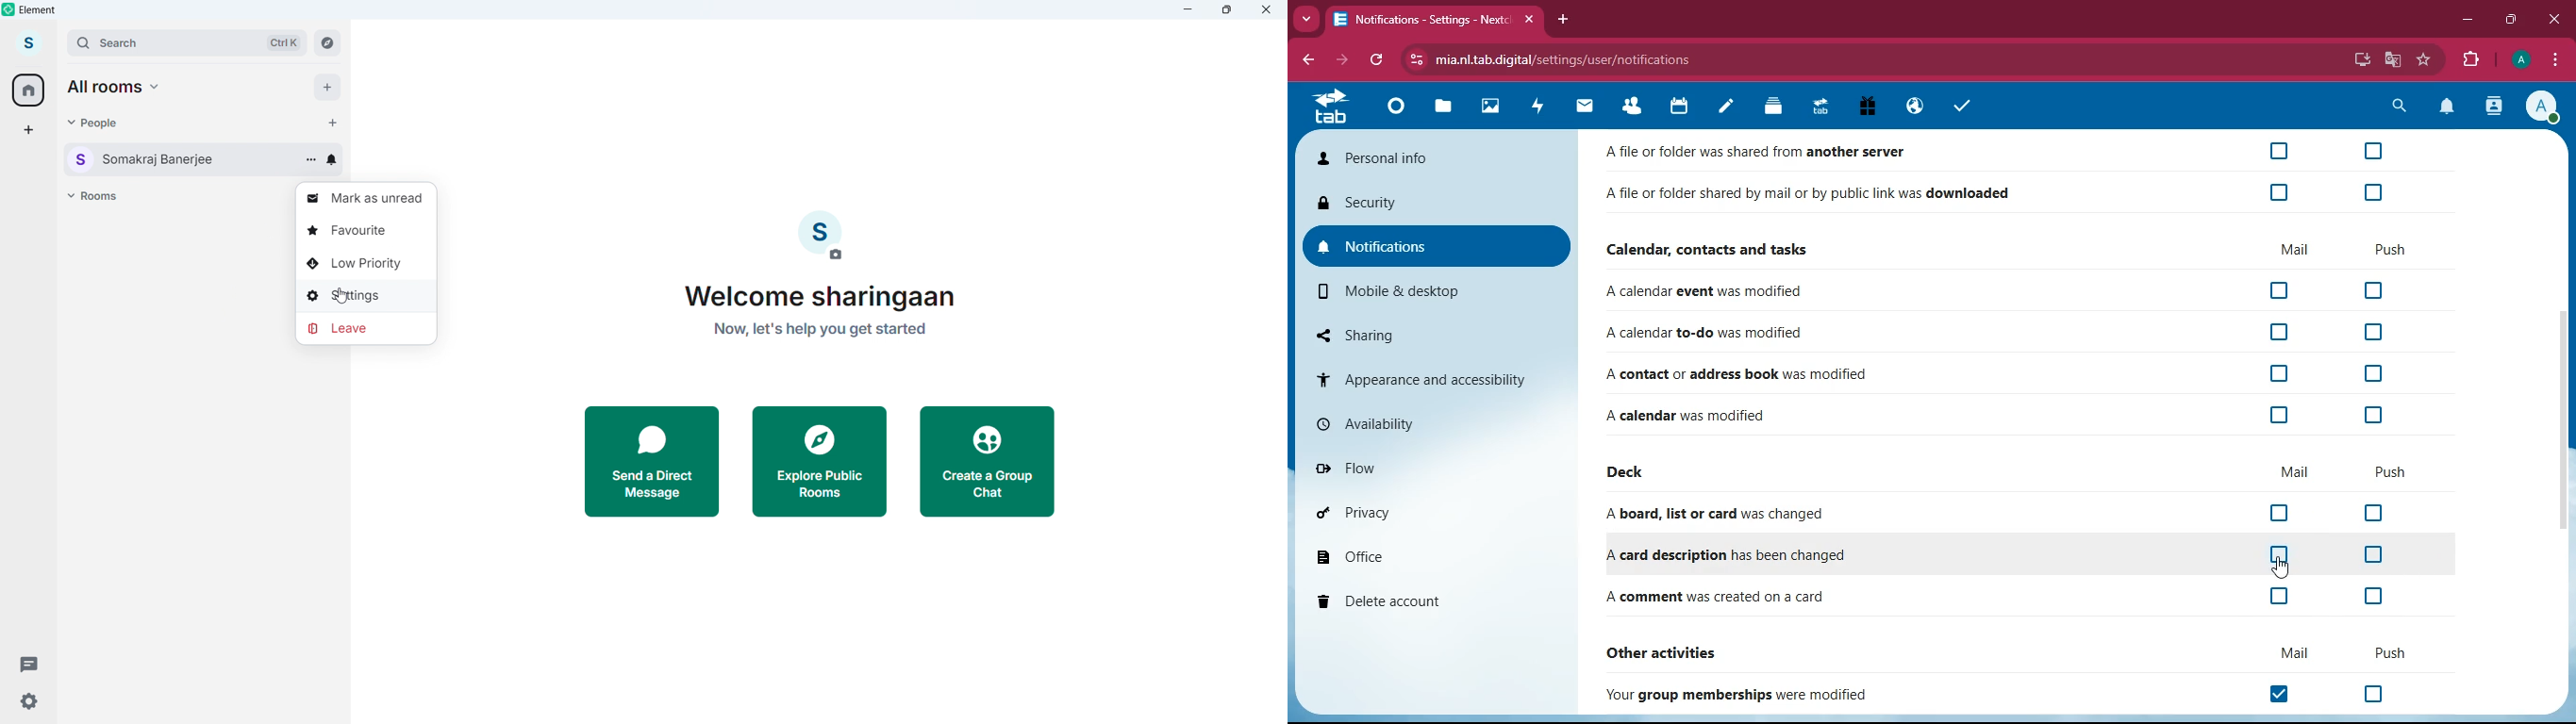 This screenshot has width=2576, height=728. What do you see at coordinates (2285, 695) in the screenshot?
I see `on` at bounding box center [2285, 695].